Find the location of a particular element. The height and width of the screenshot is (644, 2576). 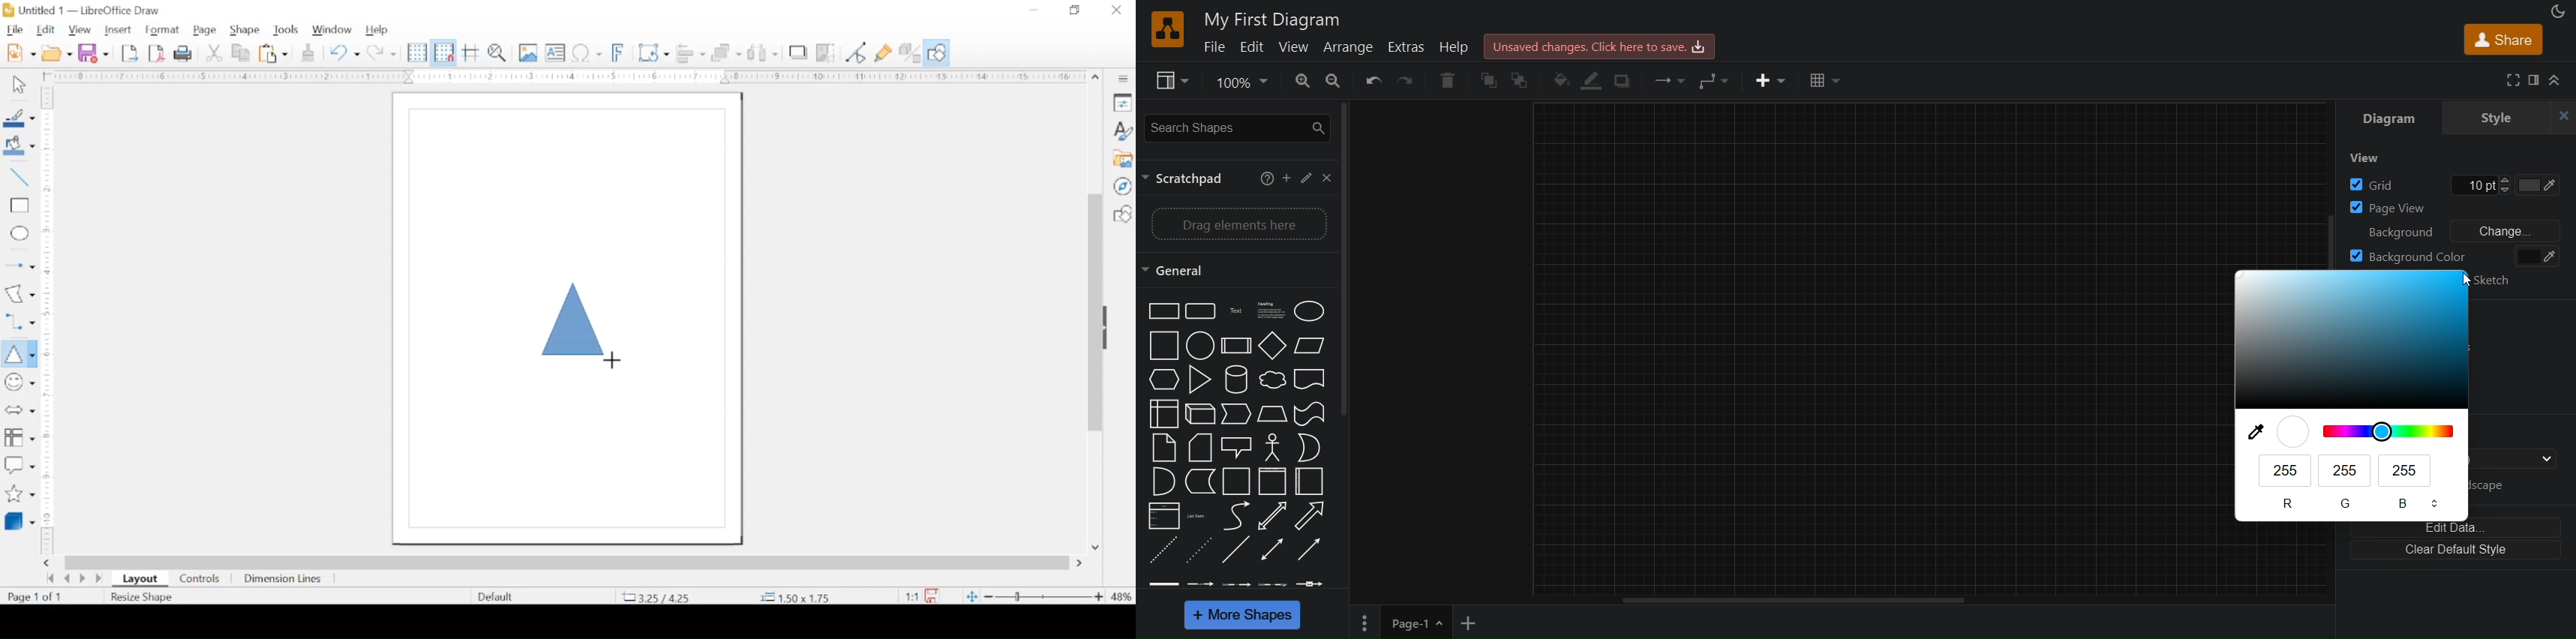

title is located at coordinates (1271, 18).